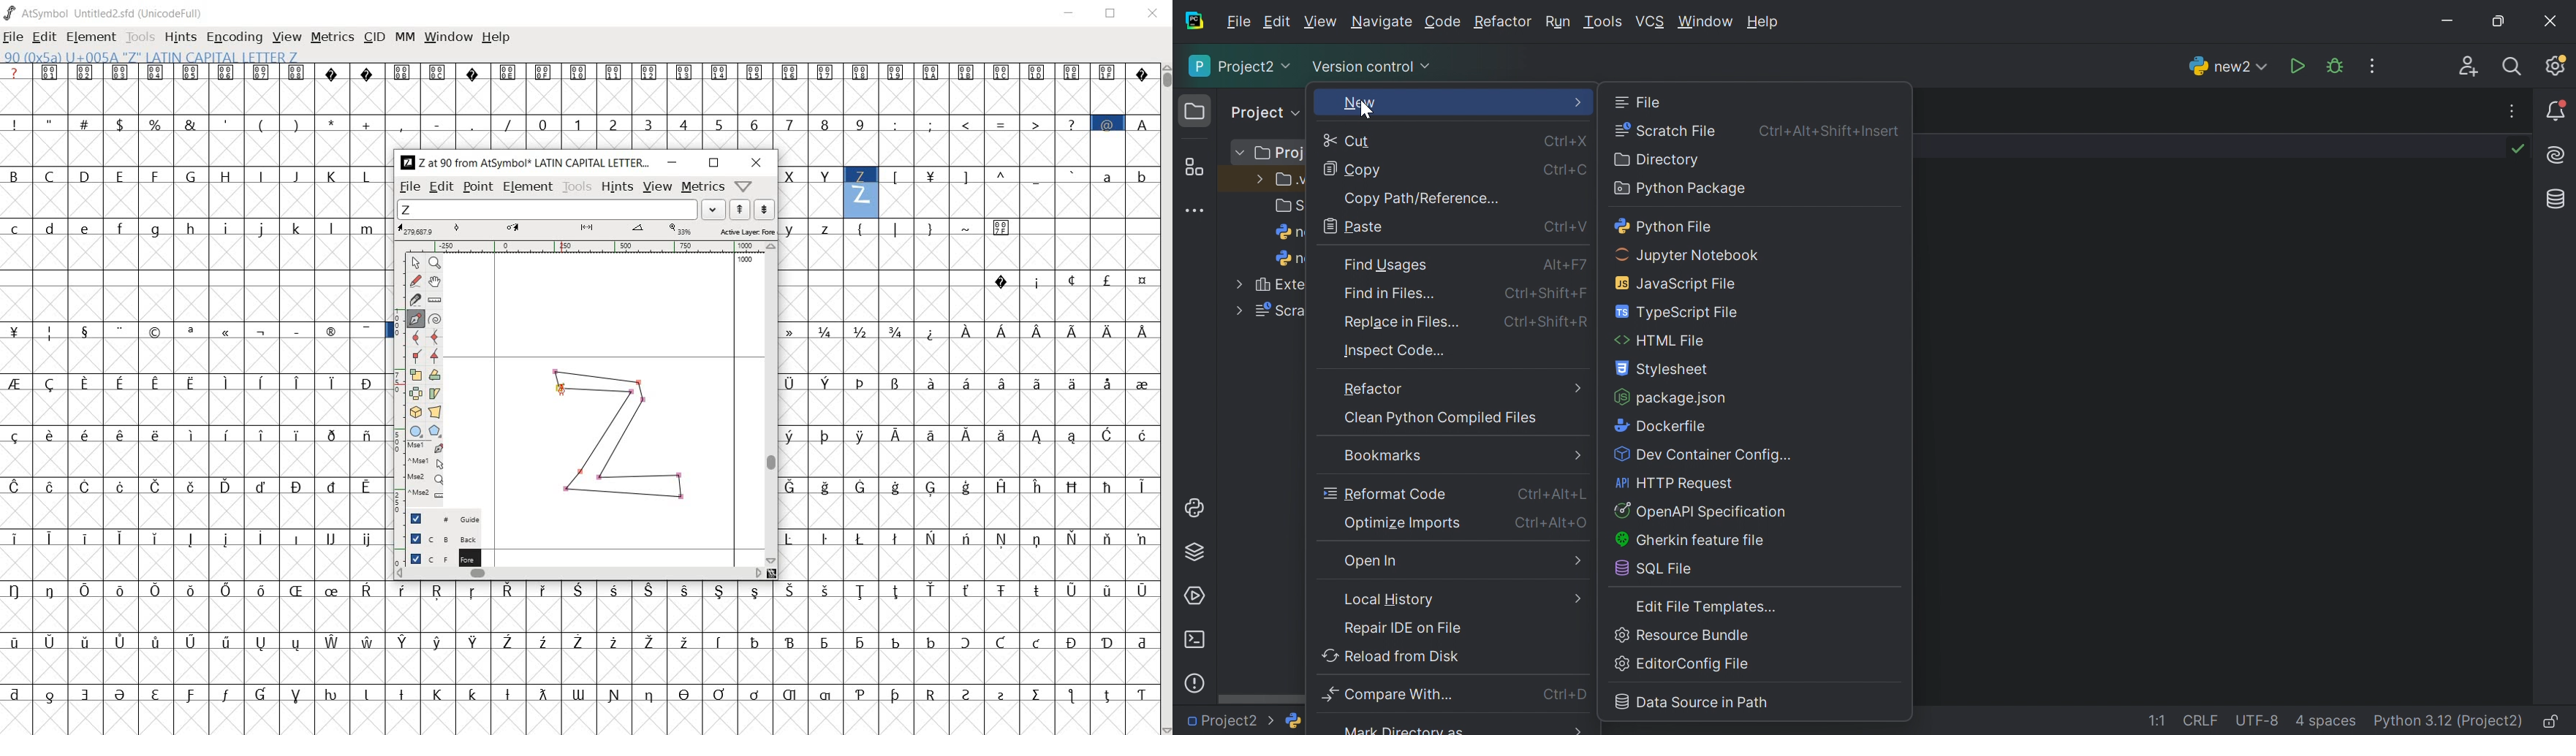 This screenshot has width=2576, height=756. What do you see at coordinates (1405, 730) in the screenshot?
I see `Mark Directory as` at bounding box center [1405, 730].